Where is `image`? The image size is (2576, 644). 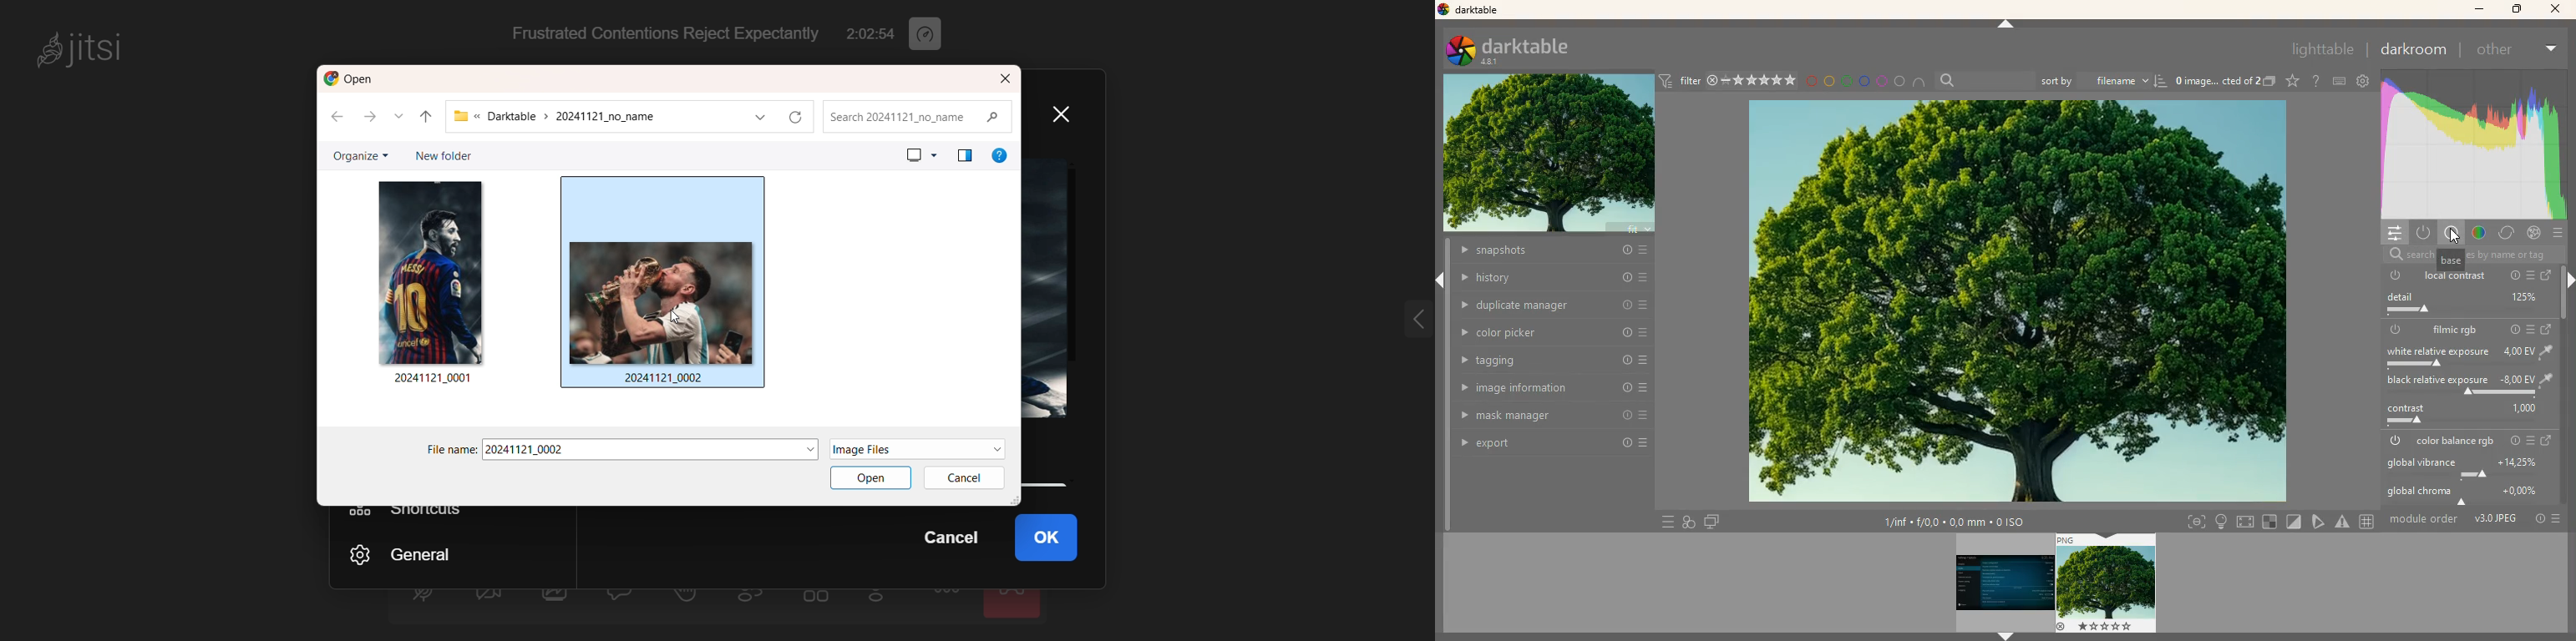 image is located at coordinates (2005, 583).